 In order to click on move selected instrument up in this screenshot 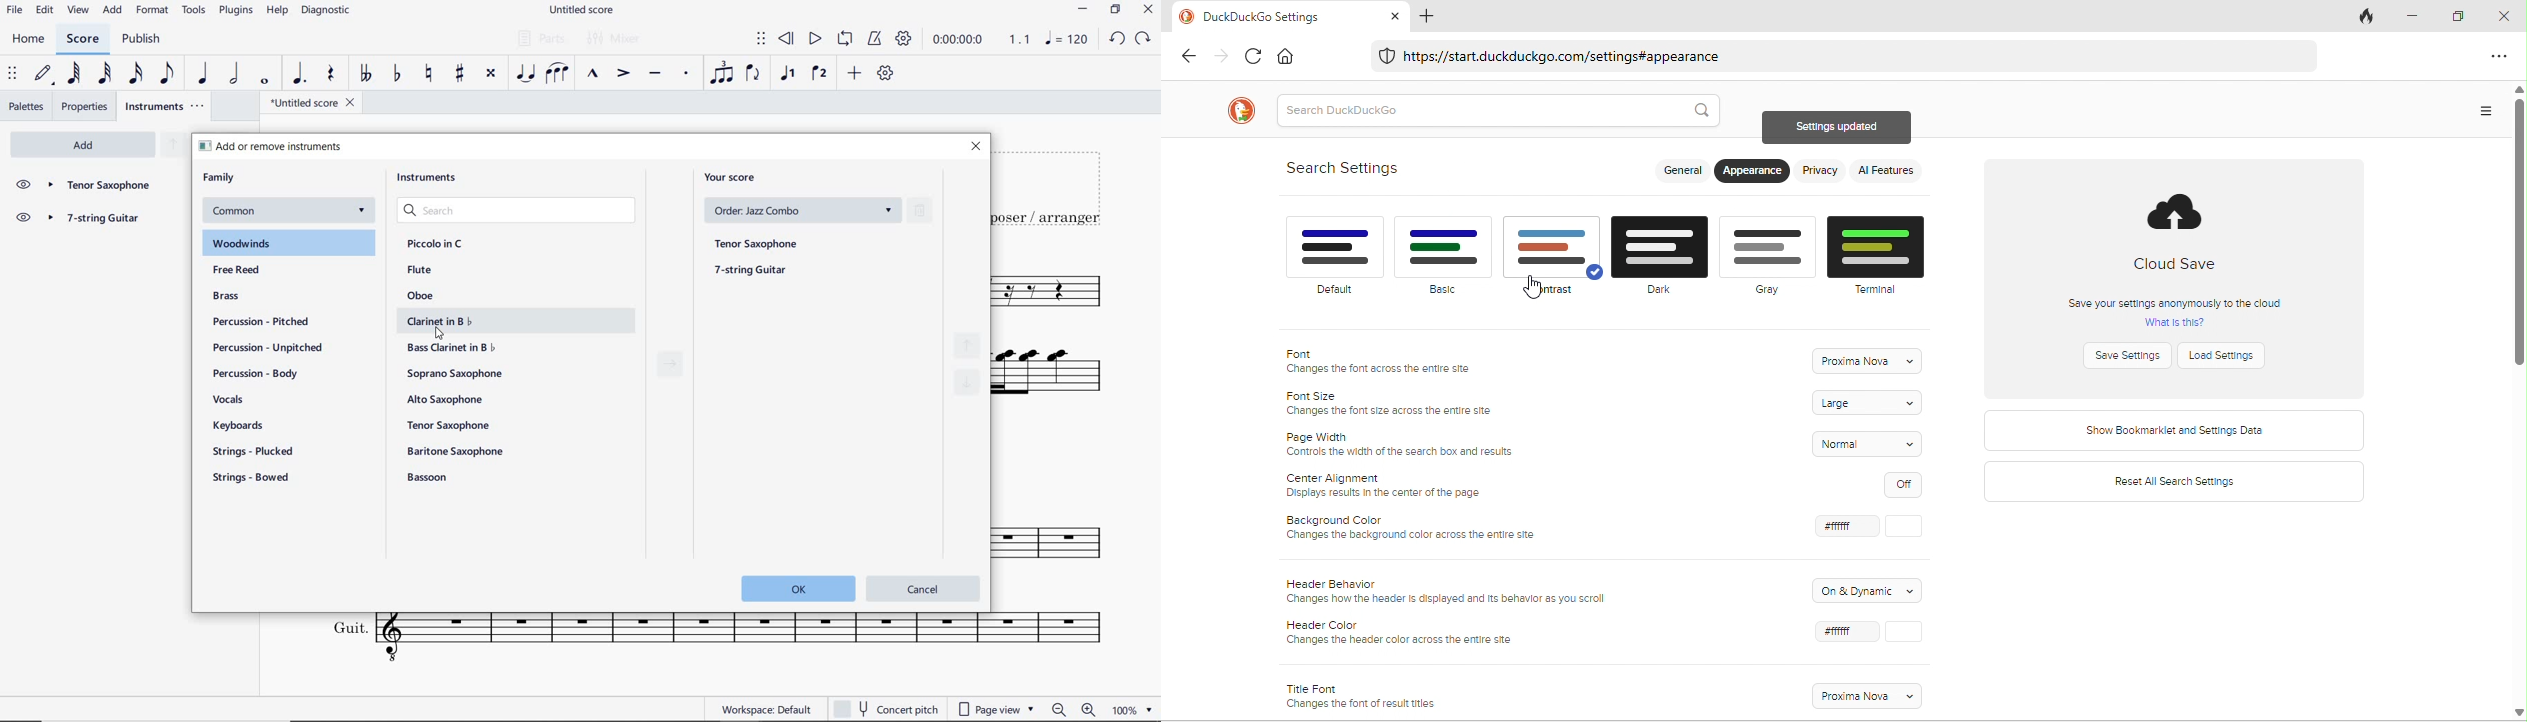, I will do `click(972, 341)`.